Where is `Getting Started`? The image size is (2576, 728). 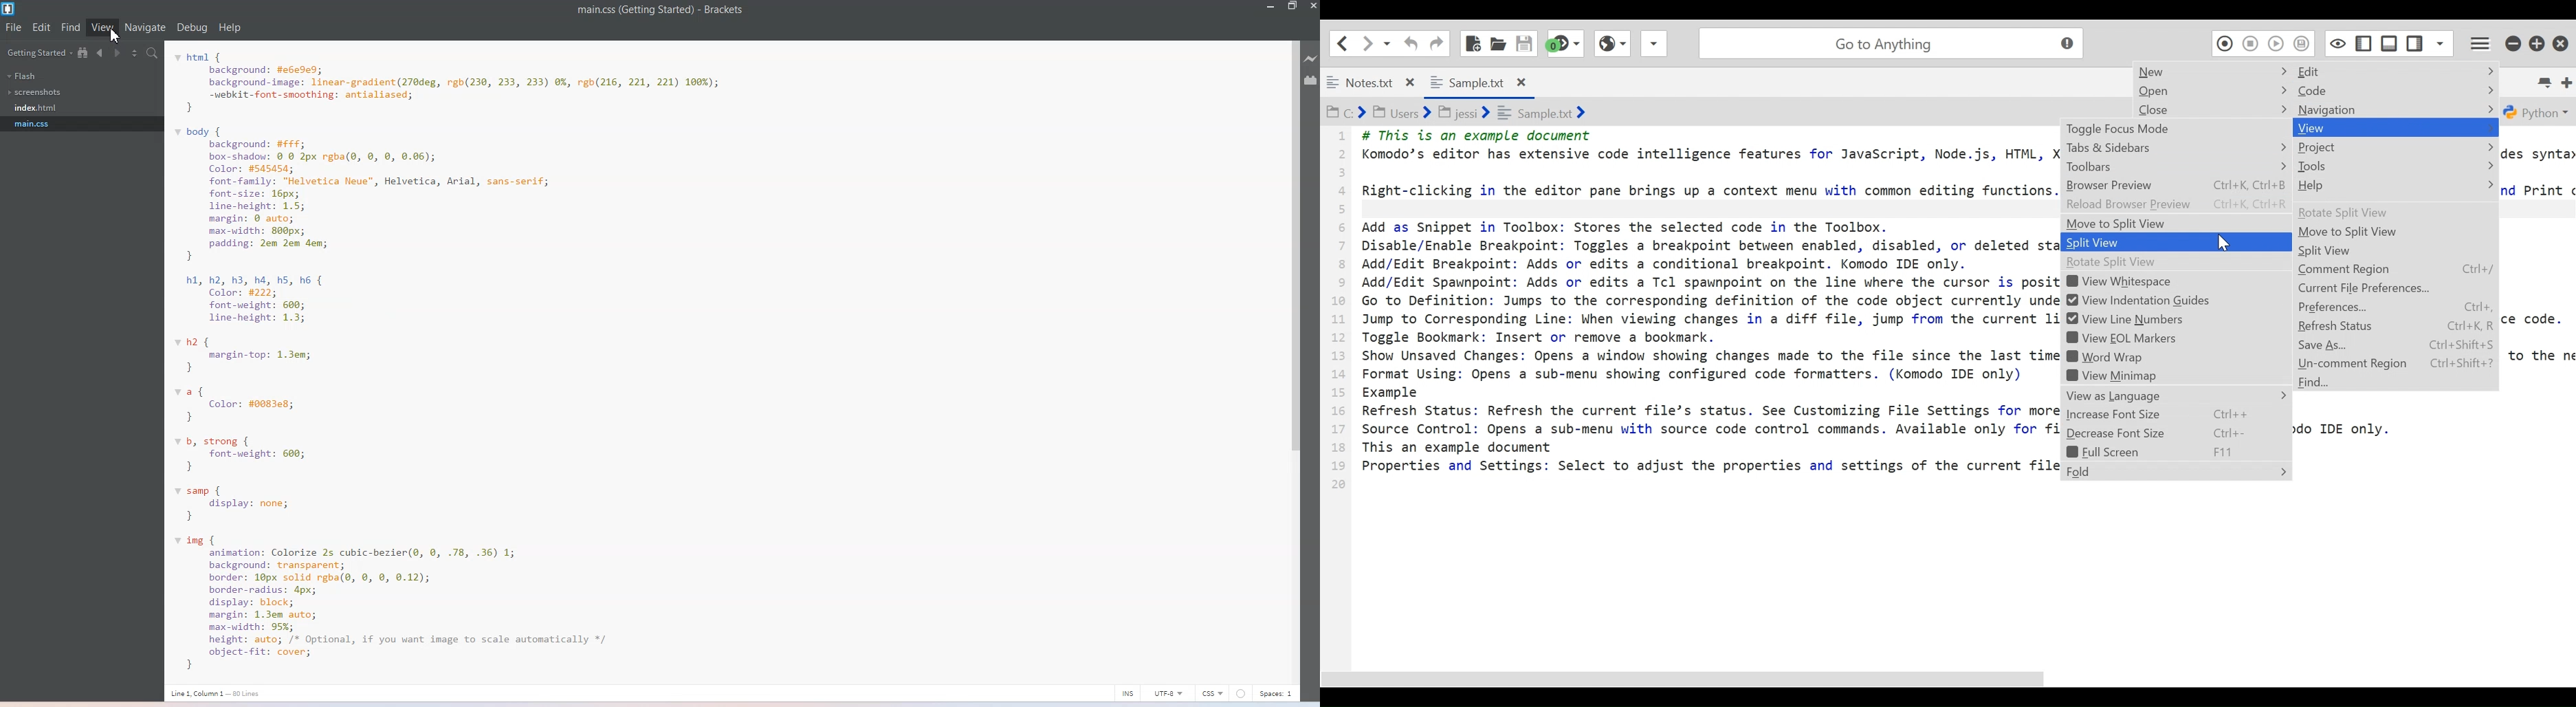 Getting Started is located at coordinates (37, 52).